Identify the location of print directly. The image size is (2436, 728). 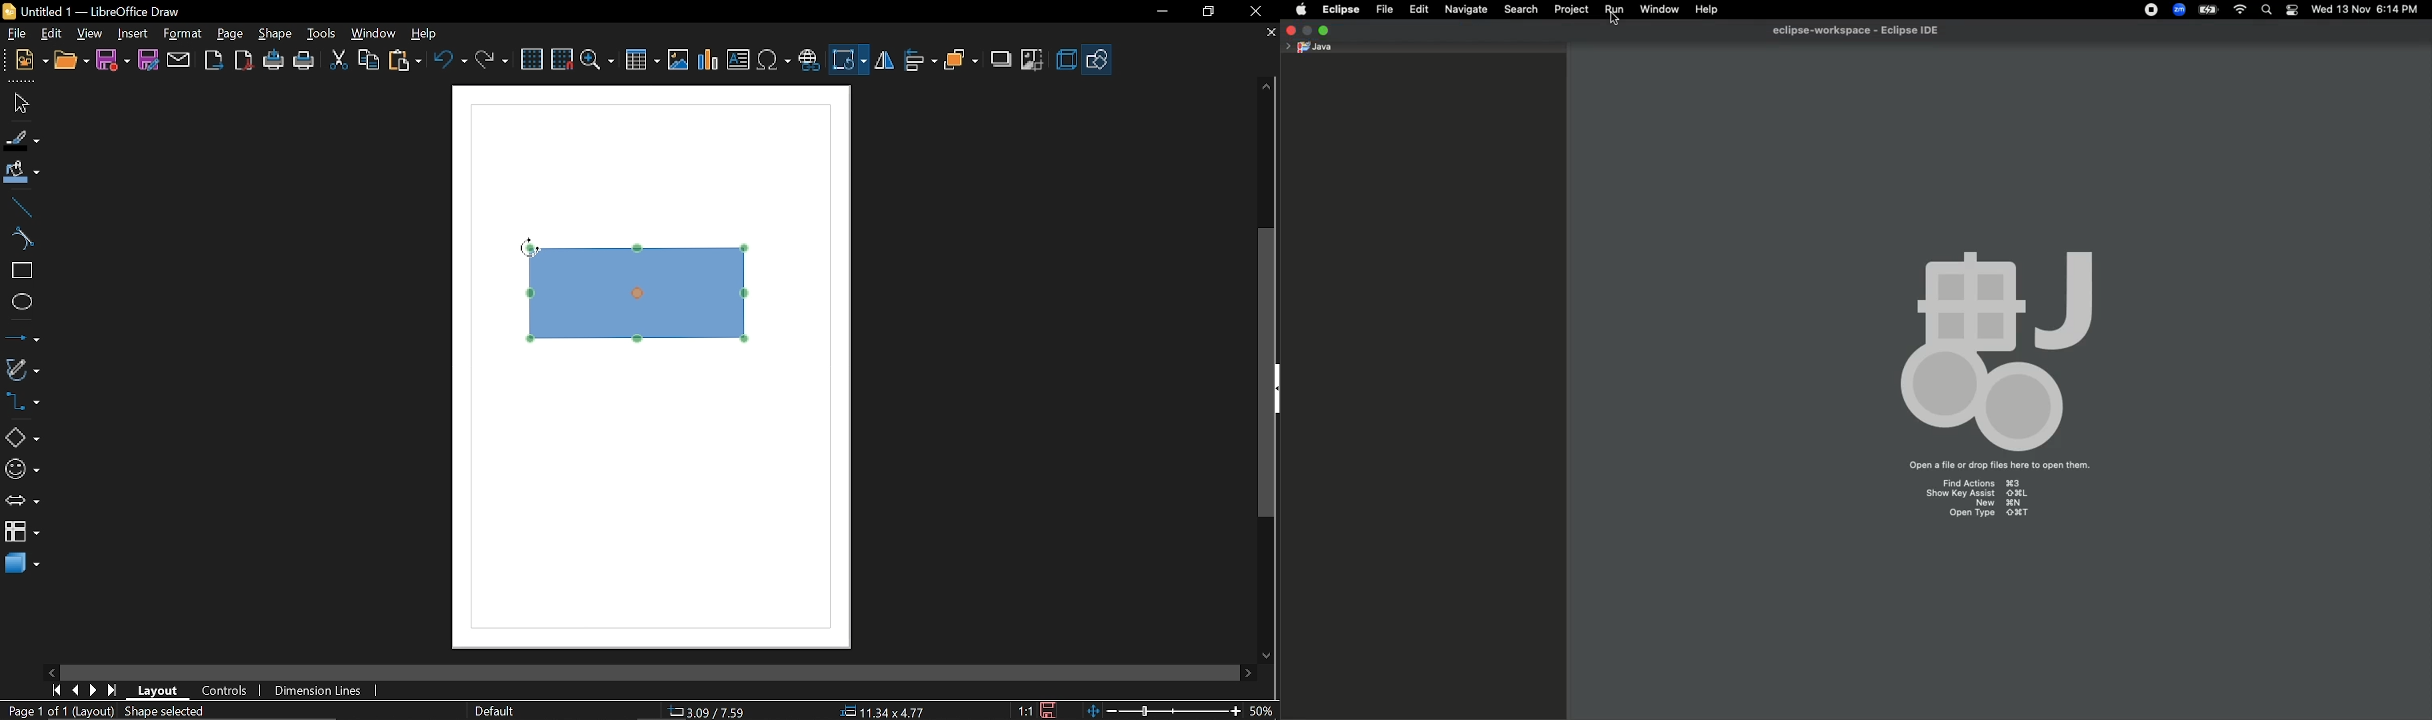
(273, 62).